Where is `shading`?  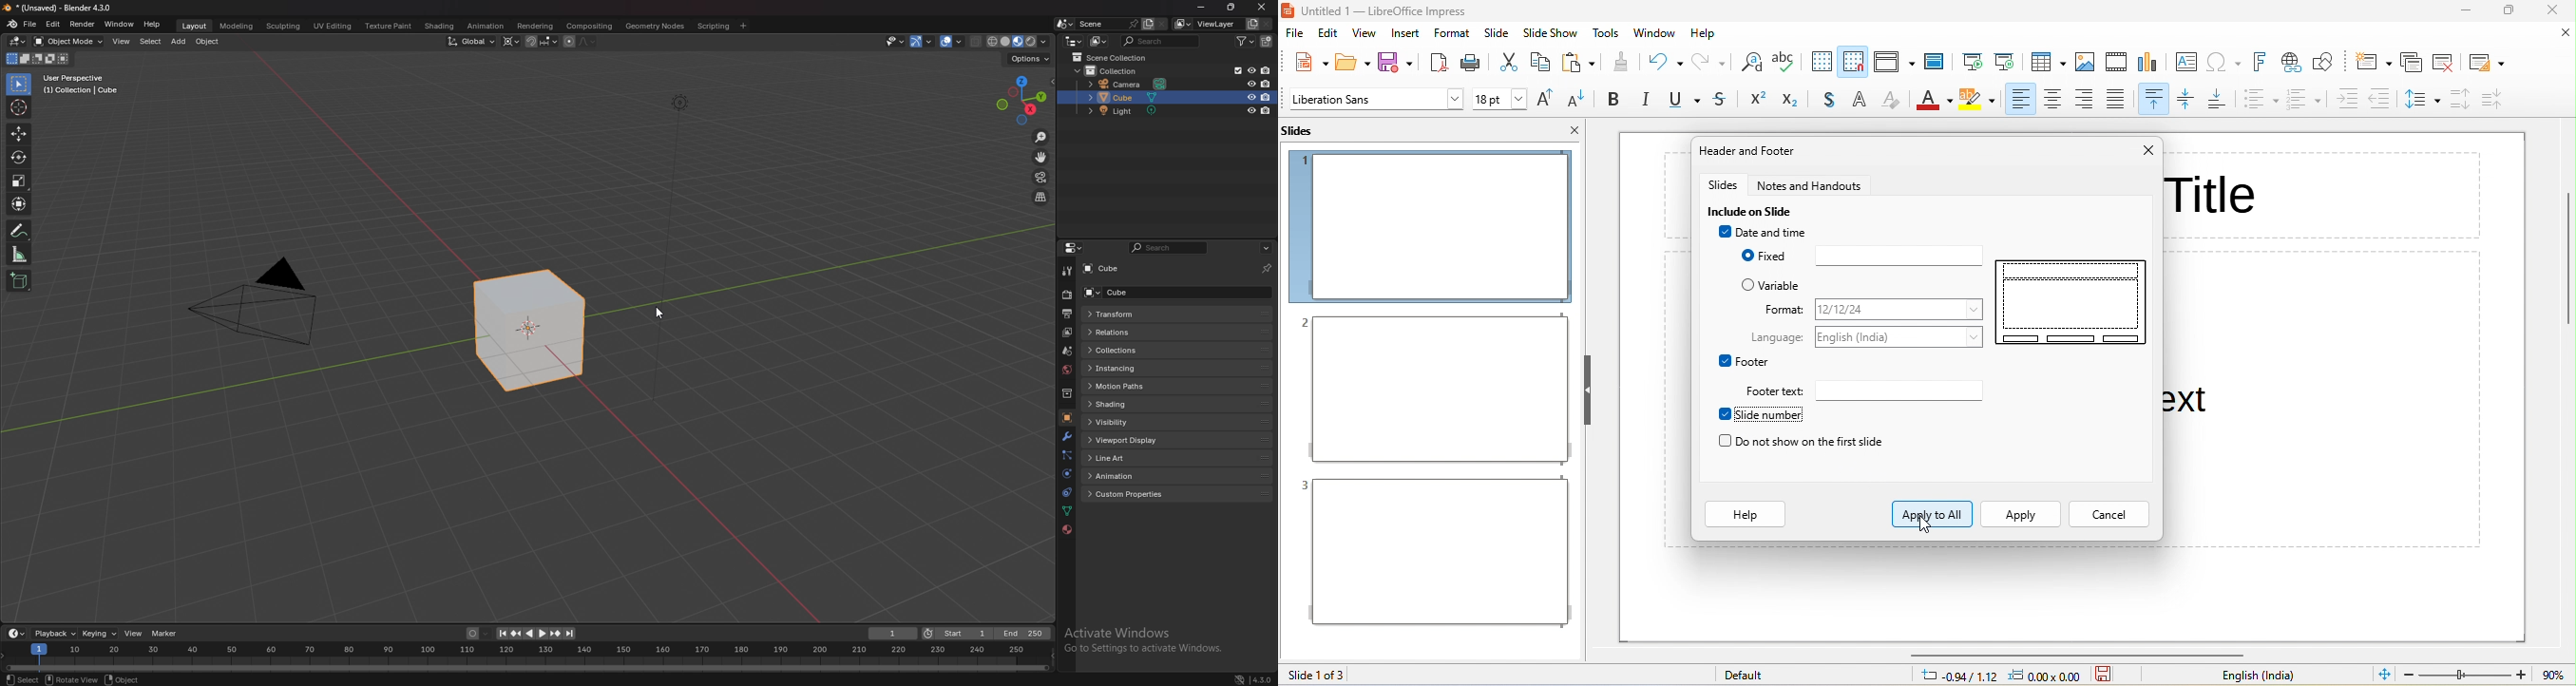 shading is located at coordinates (441, 26).